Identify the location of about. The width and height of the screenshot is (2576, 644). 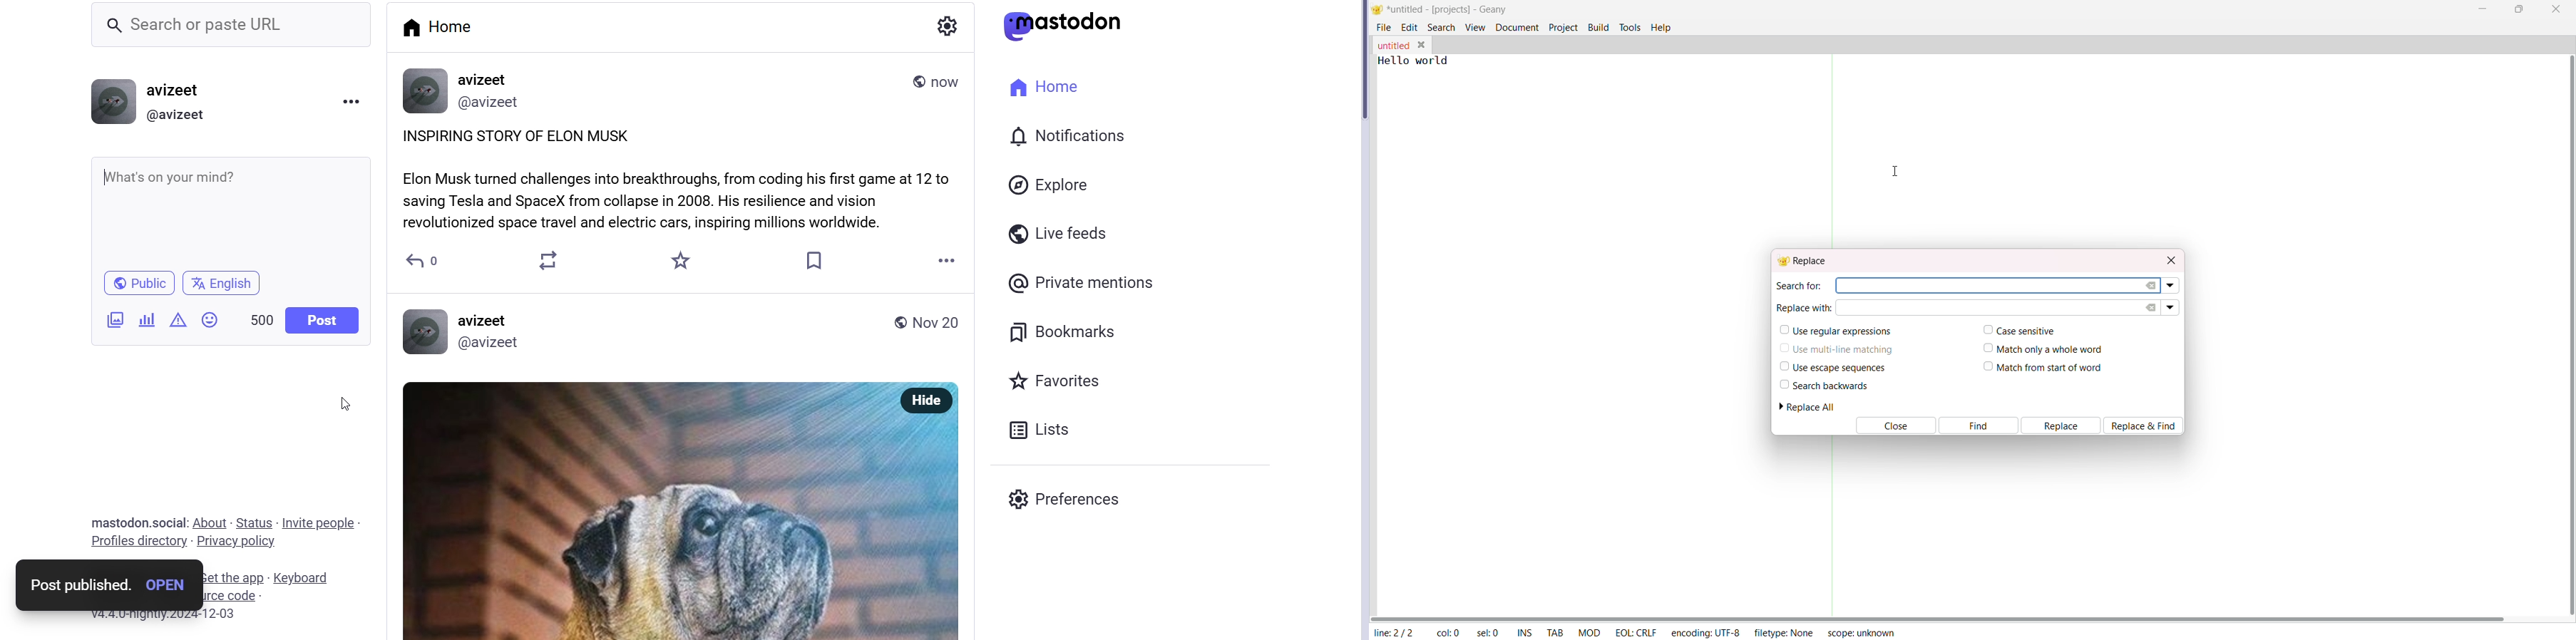
(210, 522).